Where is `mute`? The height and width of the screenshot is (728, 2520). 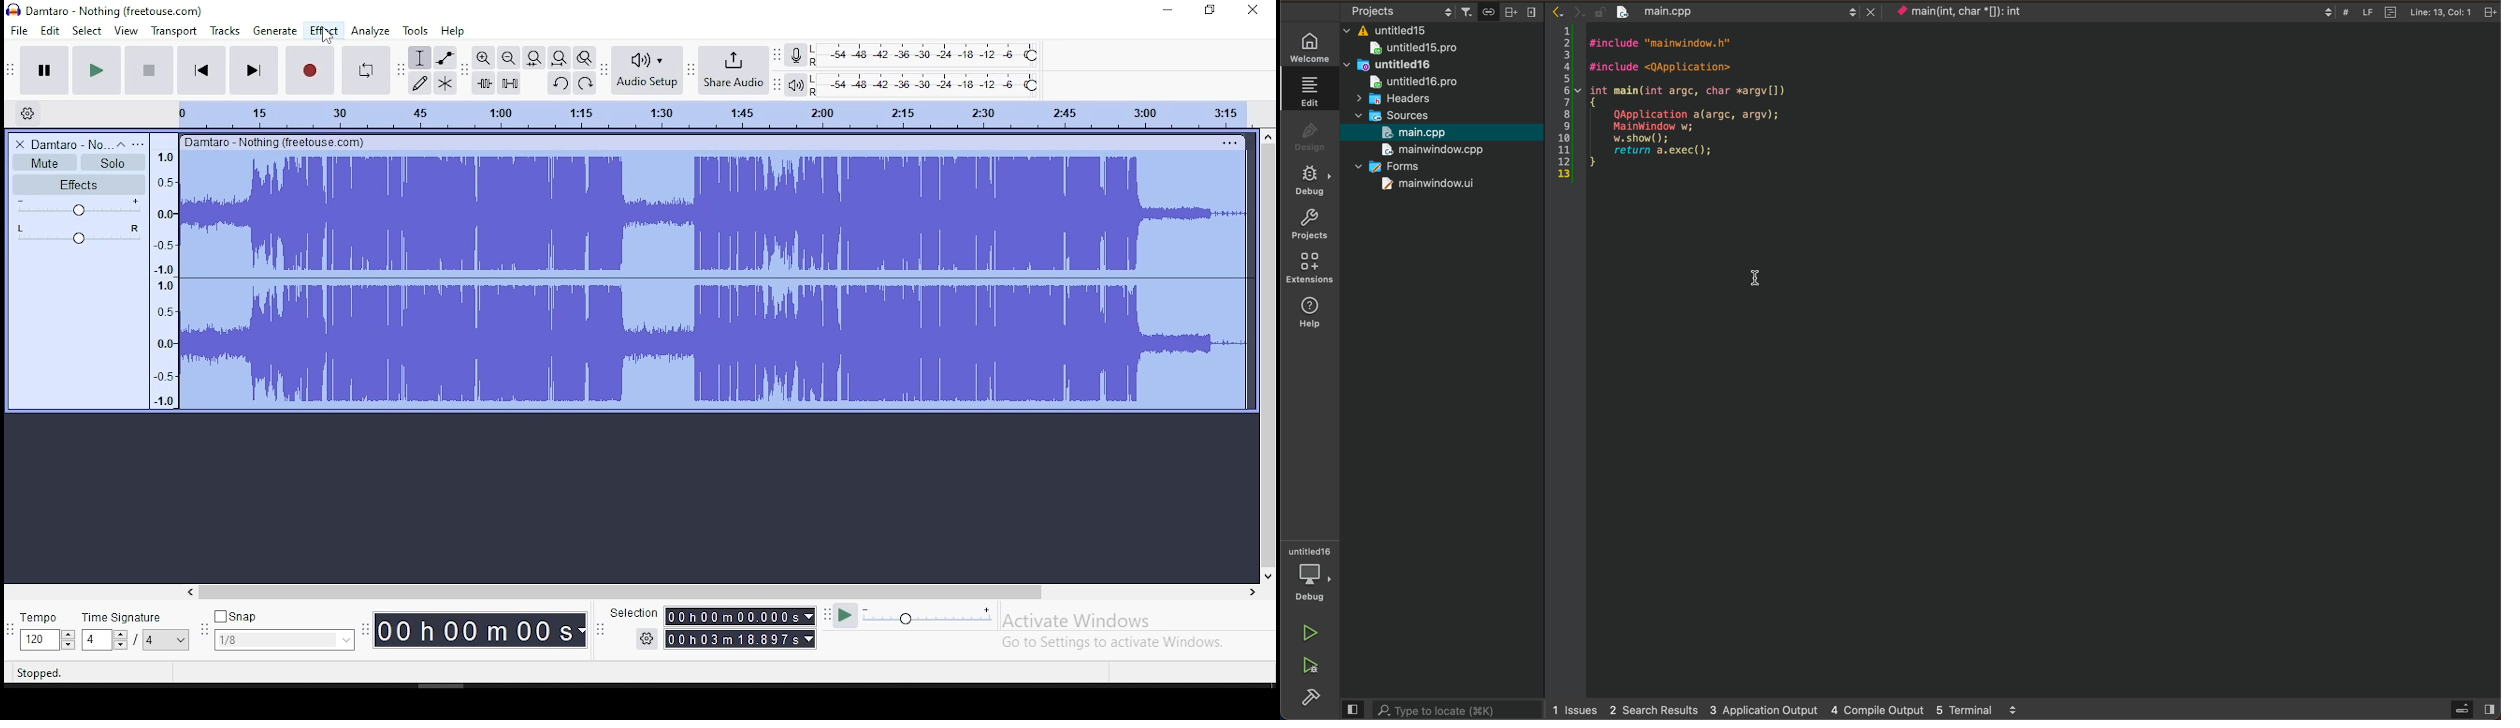
mute is located at coordinates (45, 162).